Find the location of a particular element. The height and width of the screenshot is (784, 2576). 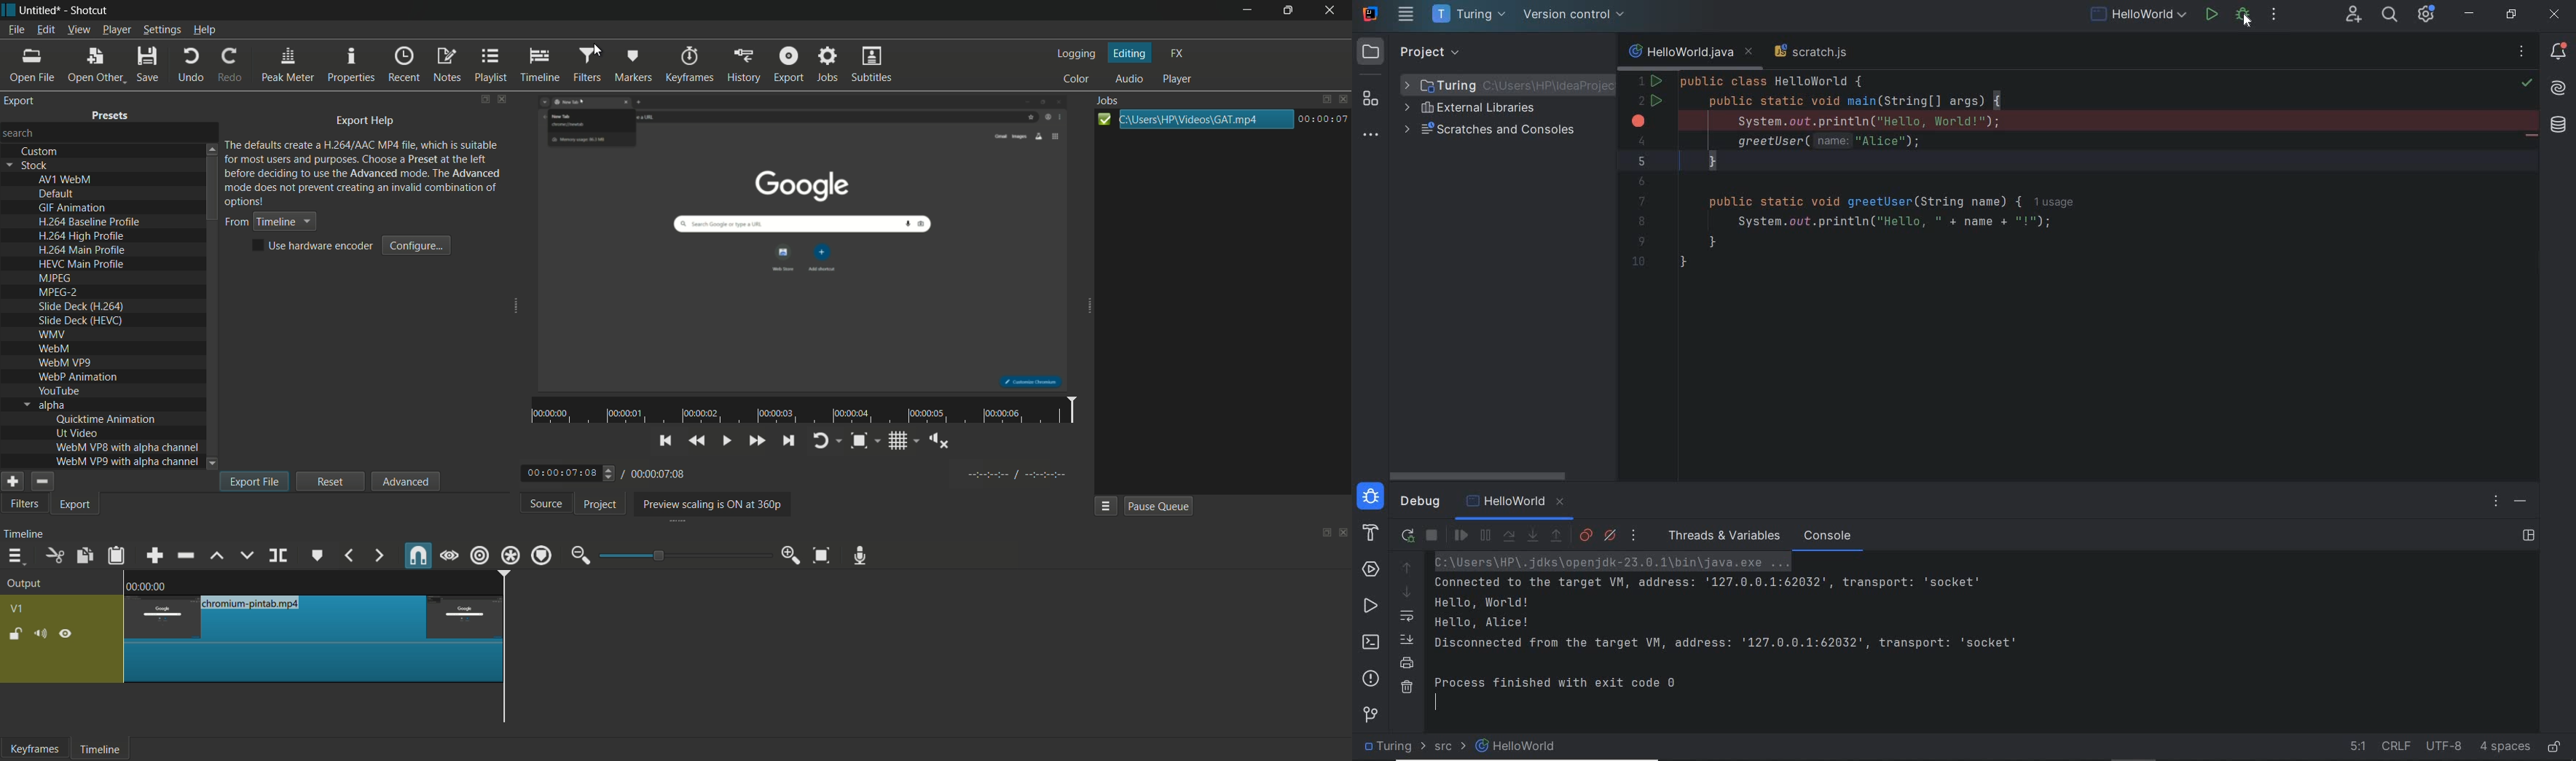

close app is located at coordinates (1332, 11).